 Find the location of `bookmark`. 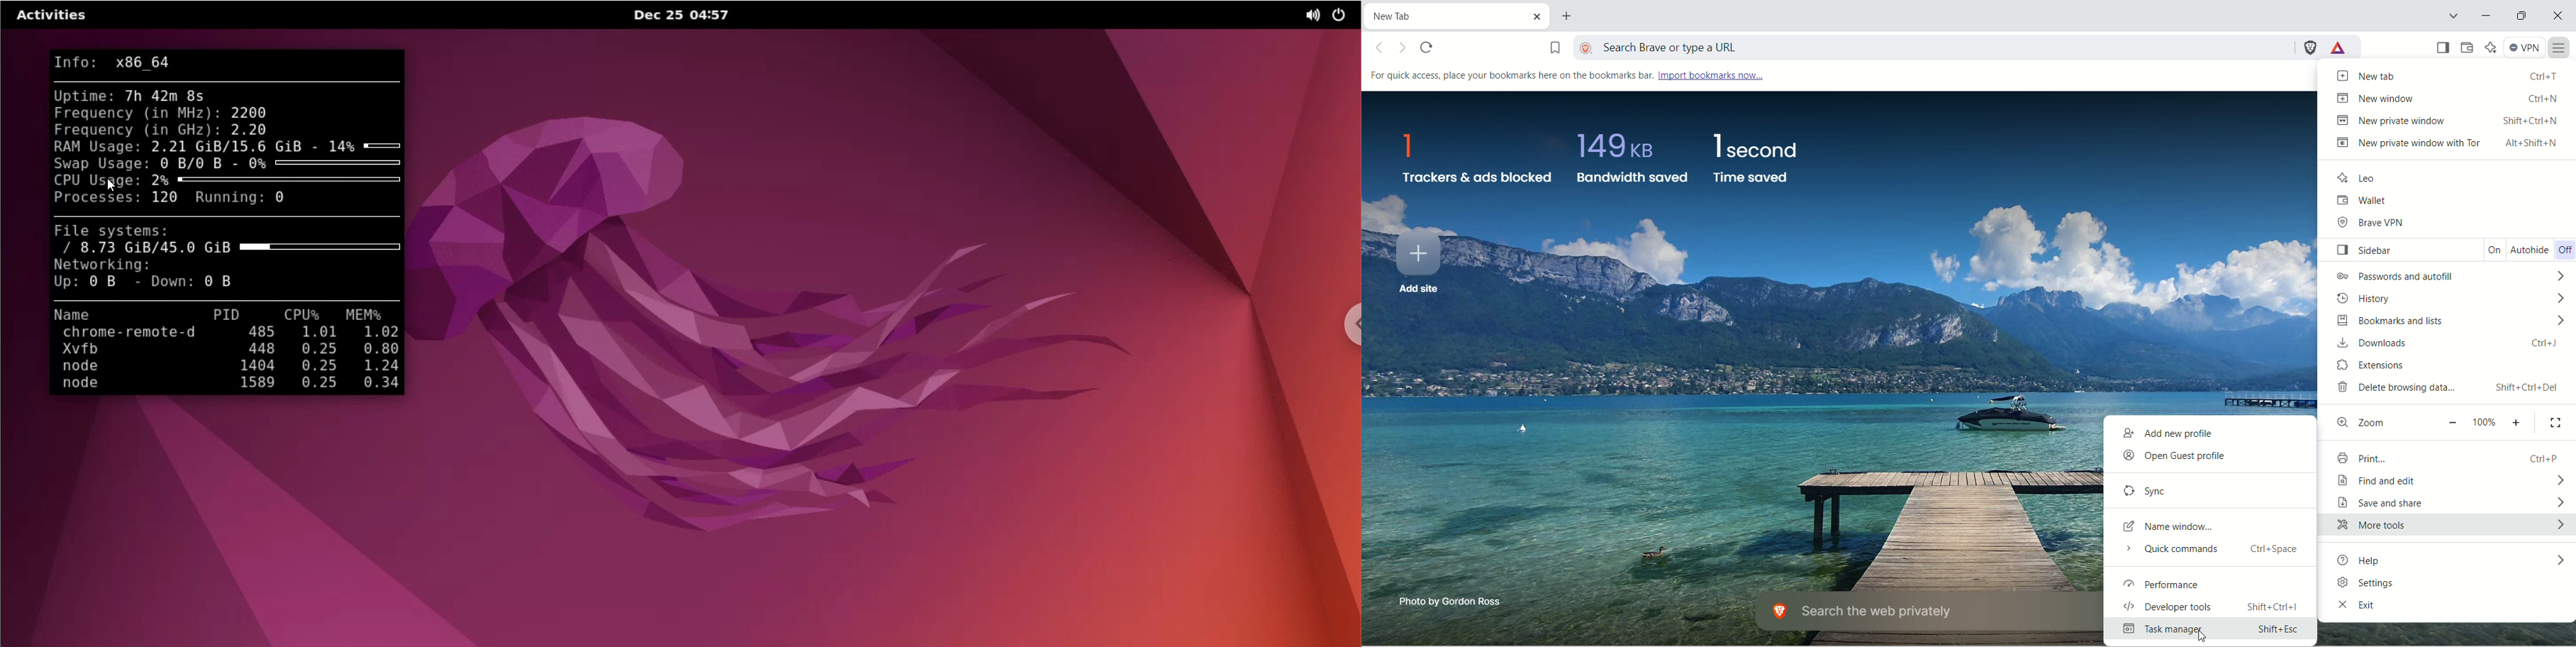

bookmark is located at coordinates (1547, 45).